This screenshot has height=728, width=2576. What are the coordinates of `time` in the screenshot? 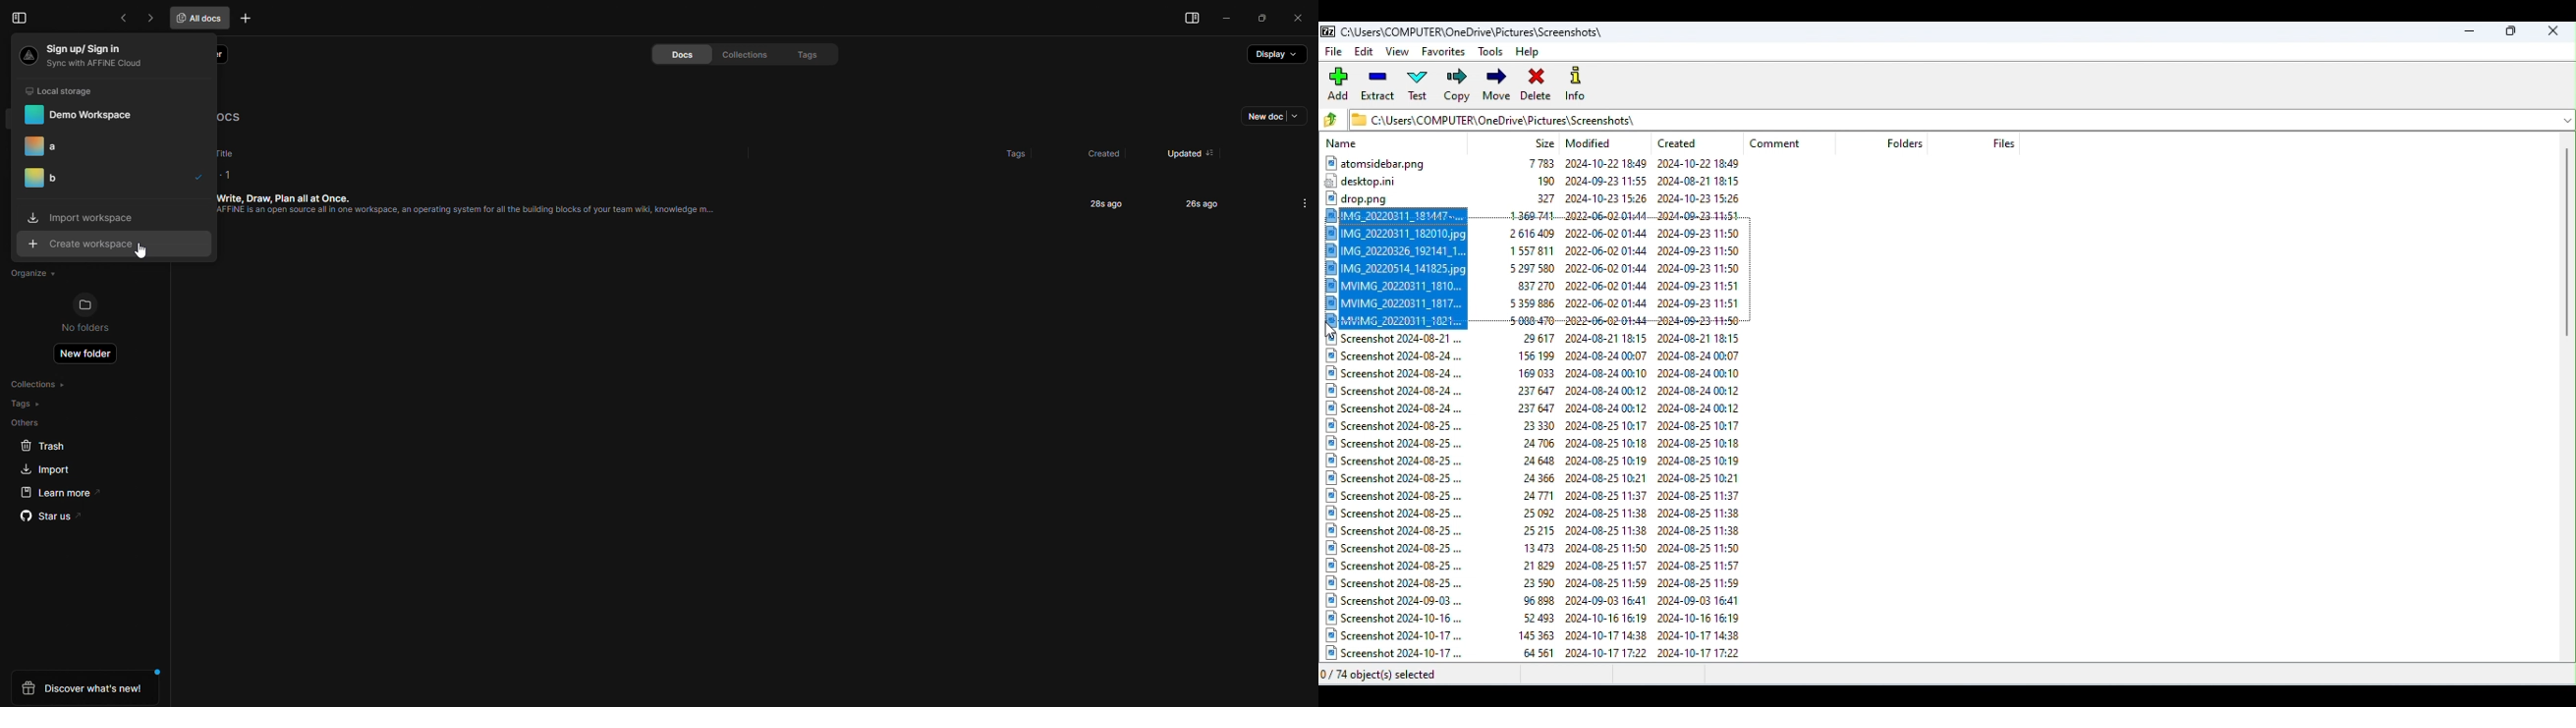 It's located at (1103, 203).